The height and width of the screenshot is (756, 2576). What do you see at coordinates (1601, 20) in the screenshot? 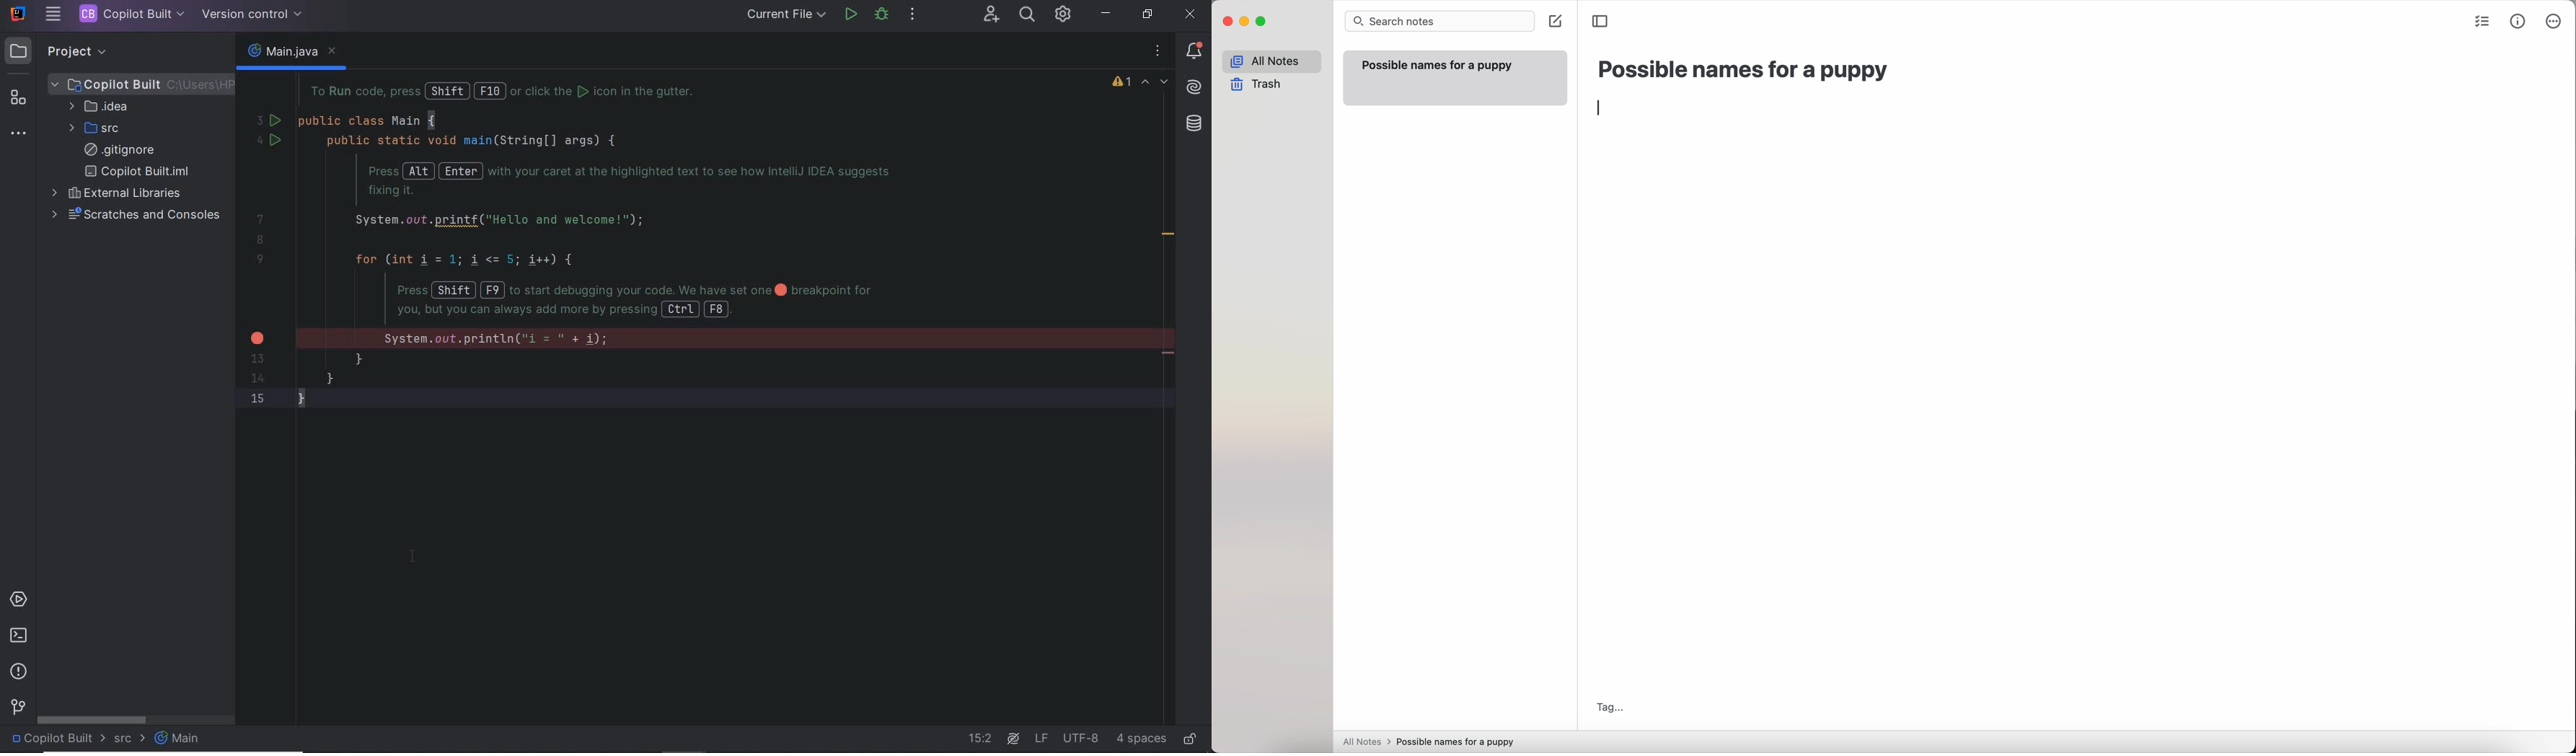
I see `toggle sidebar` at bounding box center [1601, 20].